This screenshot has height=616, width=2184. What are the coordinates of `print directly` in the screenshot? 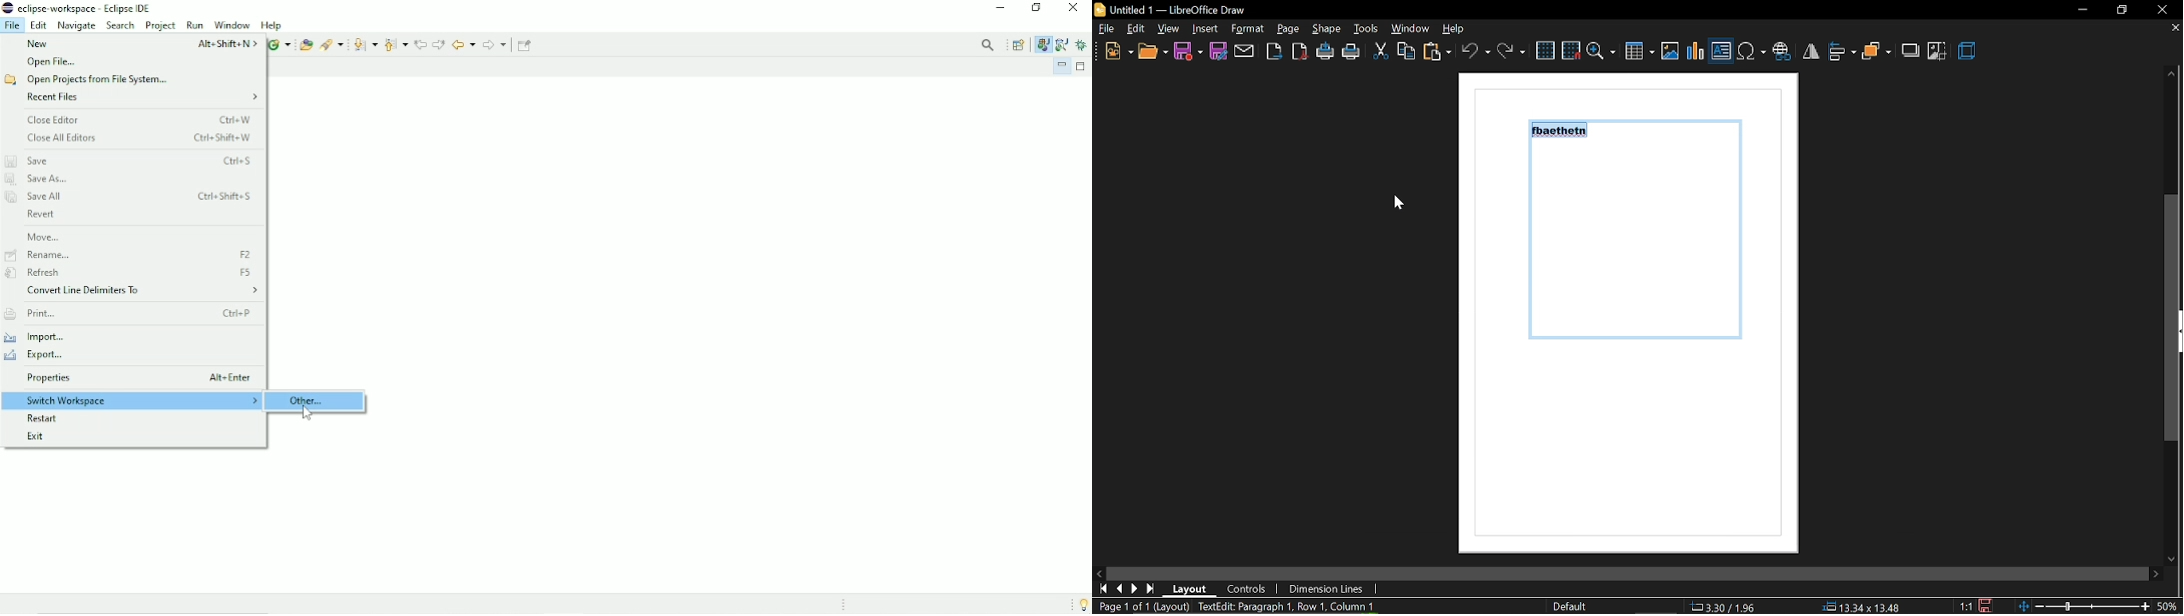 It's located at (1326, 50).